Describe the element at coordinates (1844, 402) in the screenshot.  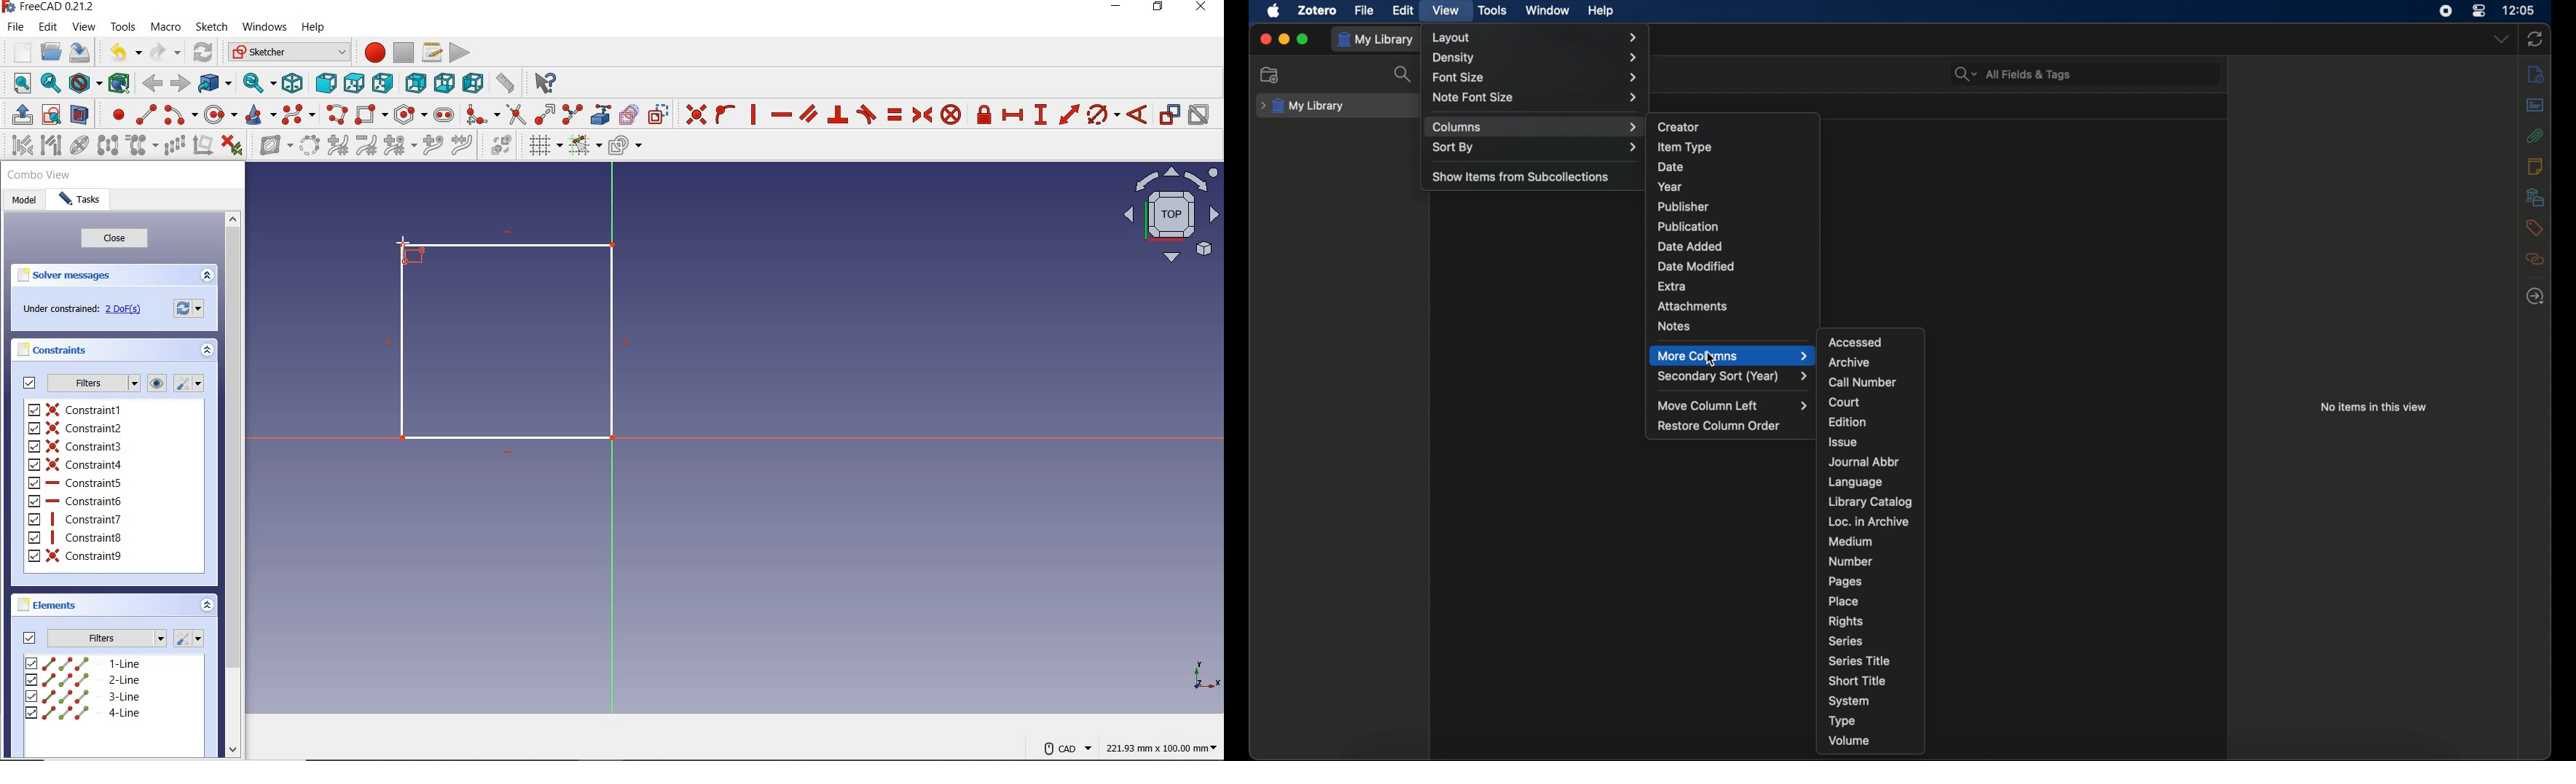
I see `court` at that location.